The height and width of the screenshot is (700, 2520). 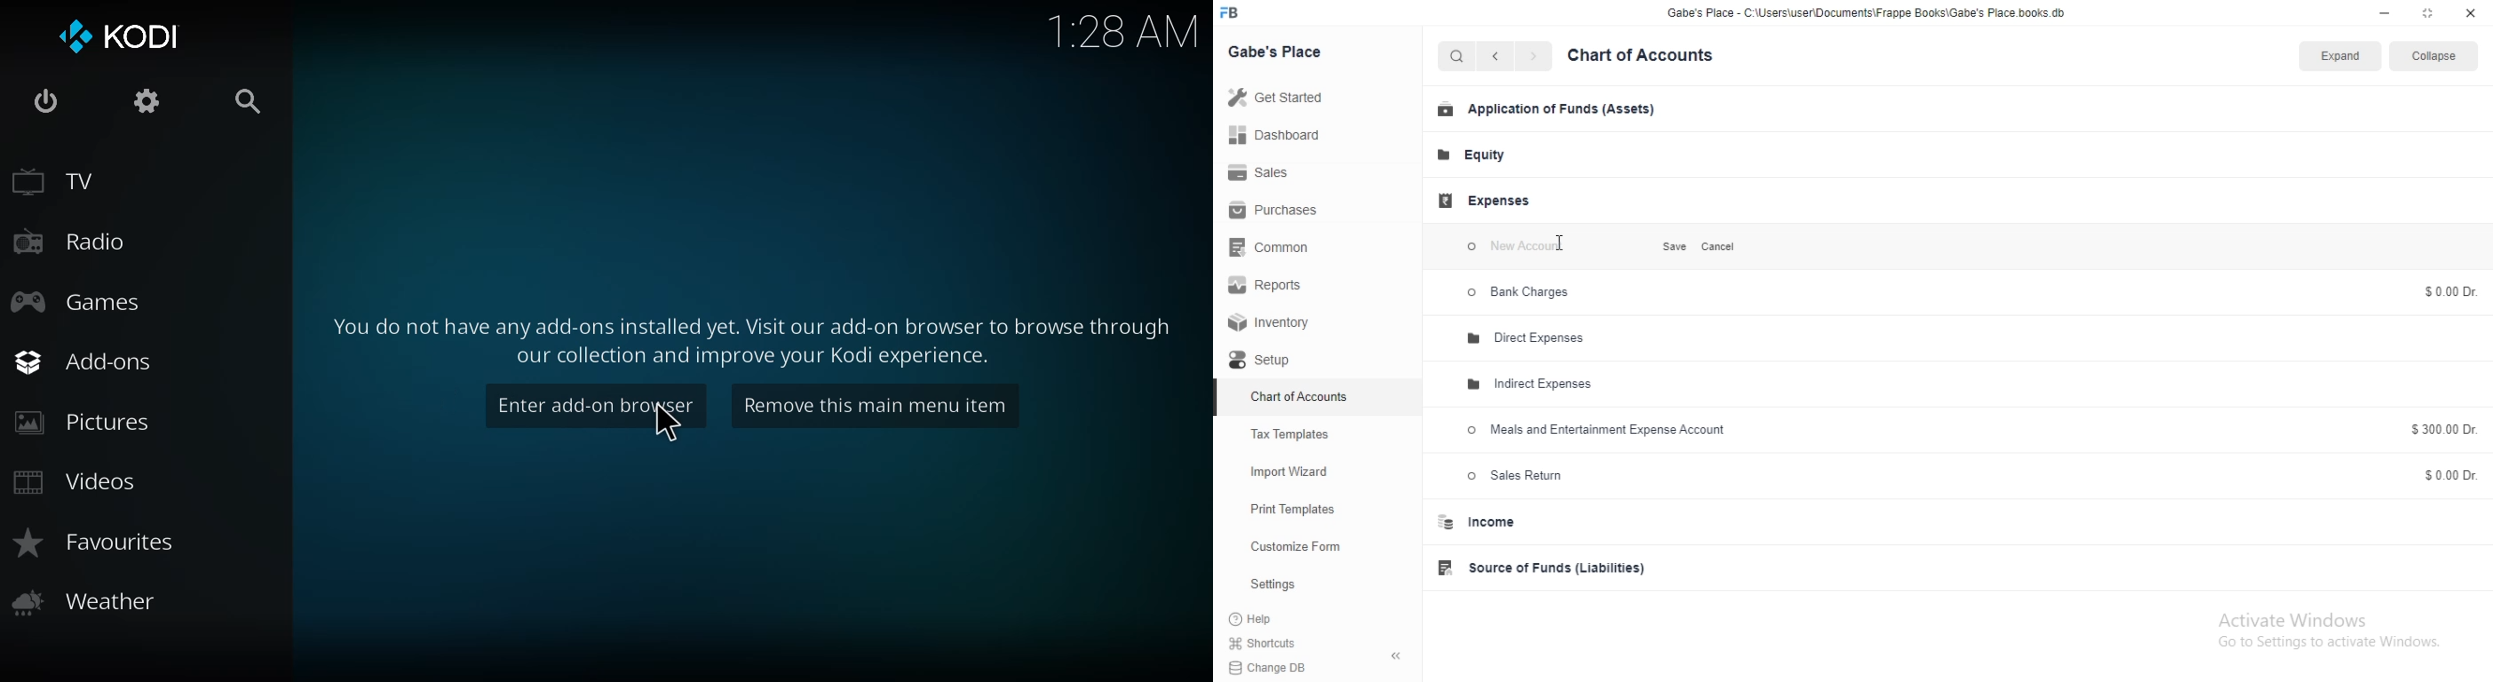 What do you see at coordinates (2429, 15) in the screenshot?
I see `restore down` at bounding box center [2429, 15].